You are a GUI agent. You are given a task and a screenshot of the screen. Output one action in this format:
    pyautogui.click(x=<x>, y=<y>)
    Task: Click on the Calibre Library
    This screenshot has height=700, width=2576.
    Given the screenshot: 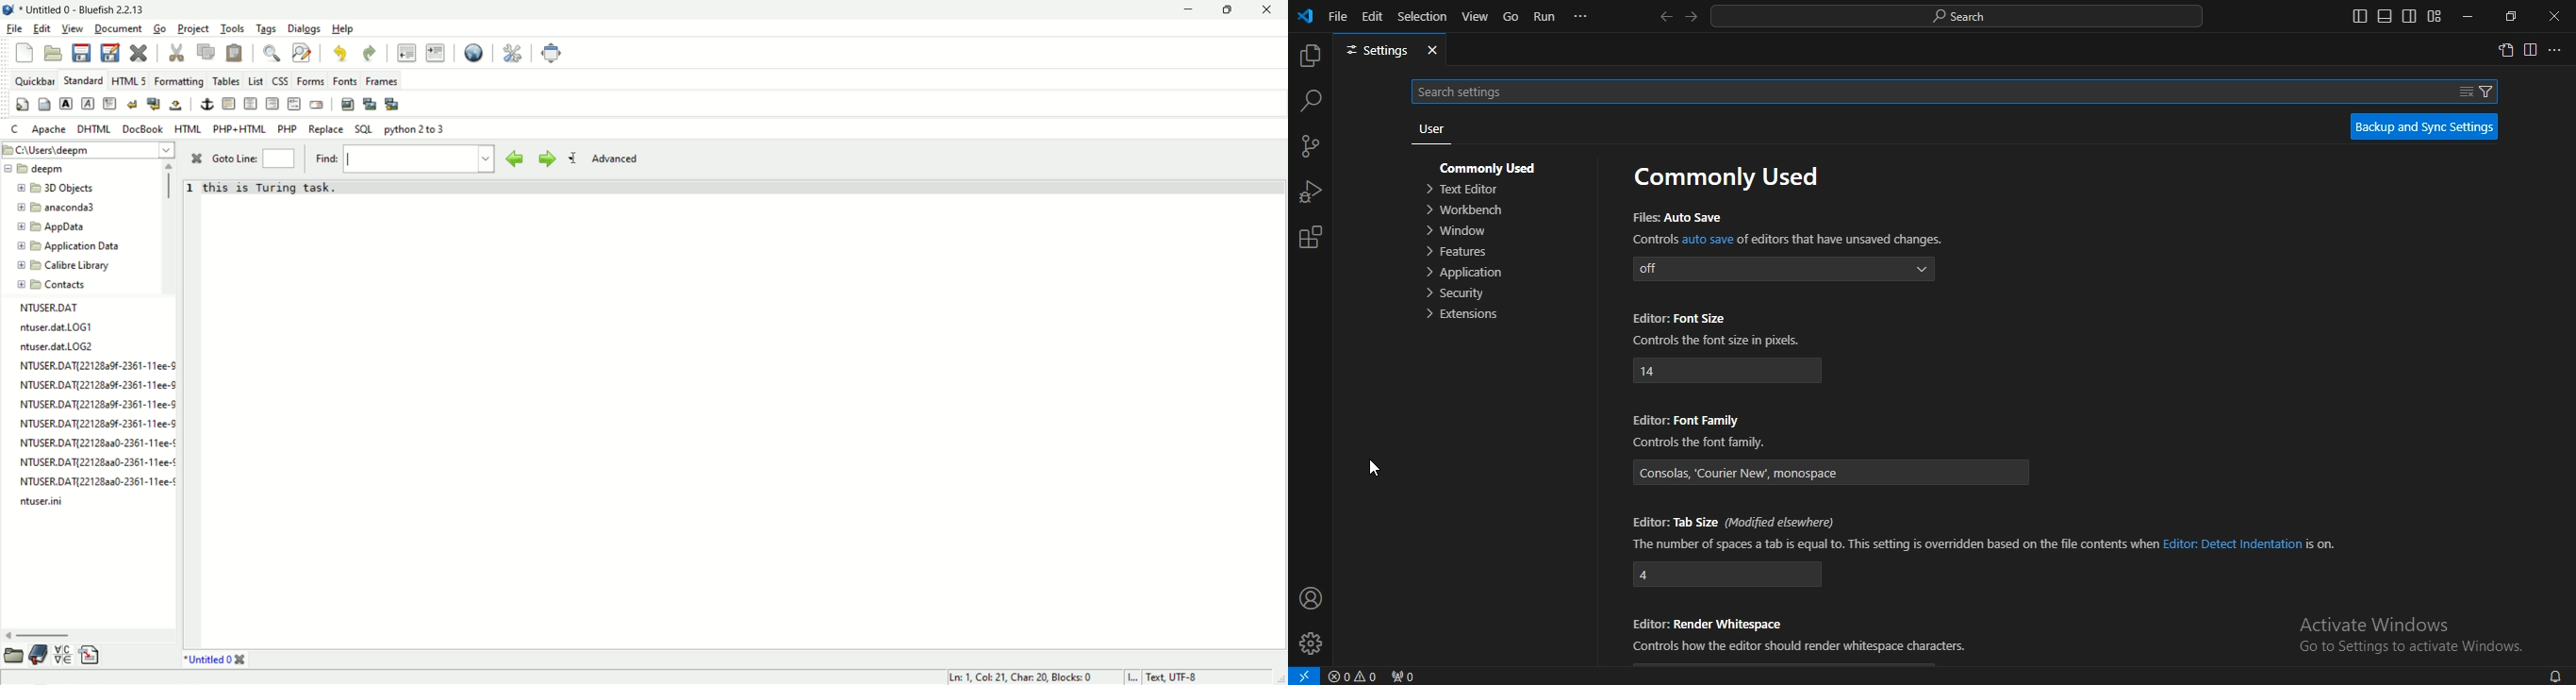 What is the action you would take?
    pyautogui.click(x=70, y=265)
    